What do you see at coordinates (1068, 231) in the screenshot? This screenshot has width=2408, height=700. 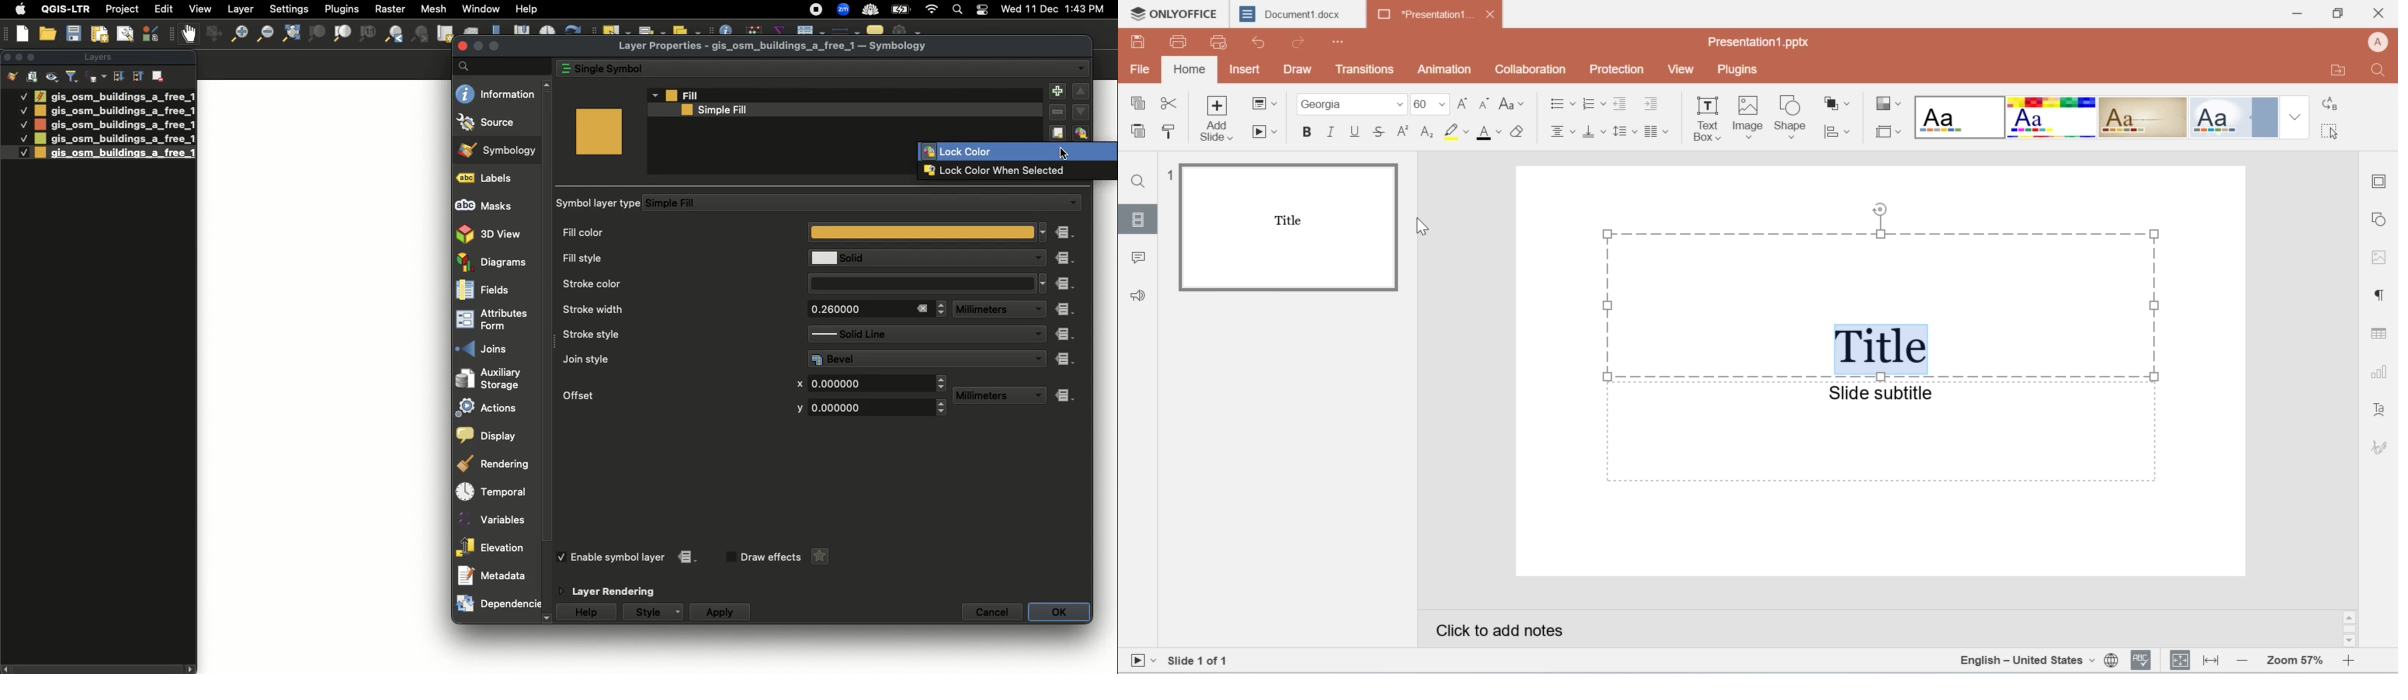 I see `` at bounding box center [1068, 231].